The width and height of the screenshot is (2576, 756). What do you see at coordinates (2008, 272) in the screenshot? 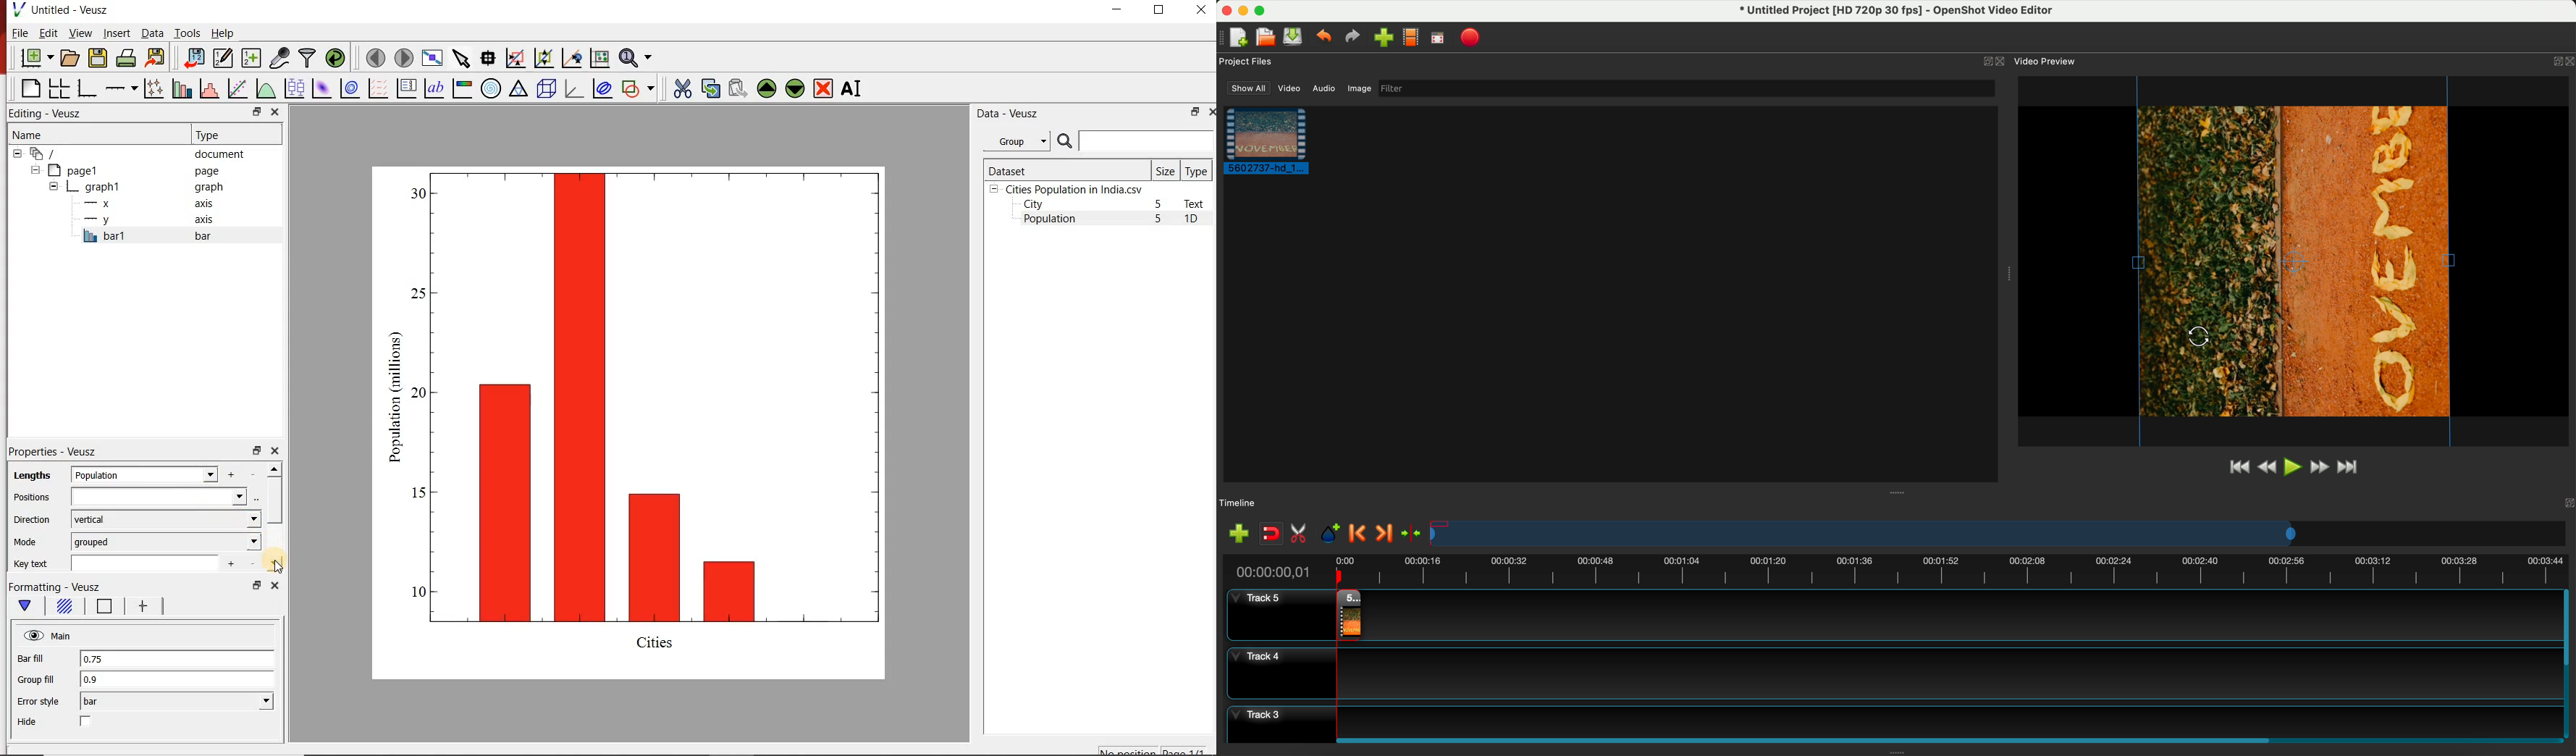
I see `` at bounding box center [2008, 272].